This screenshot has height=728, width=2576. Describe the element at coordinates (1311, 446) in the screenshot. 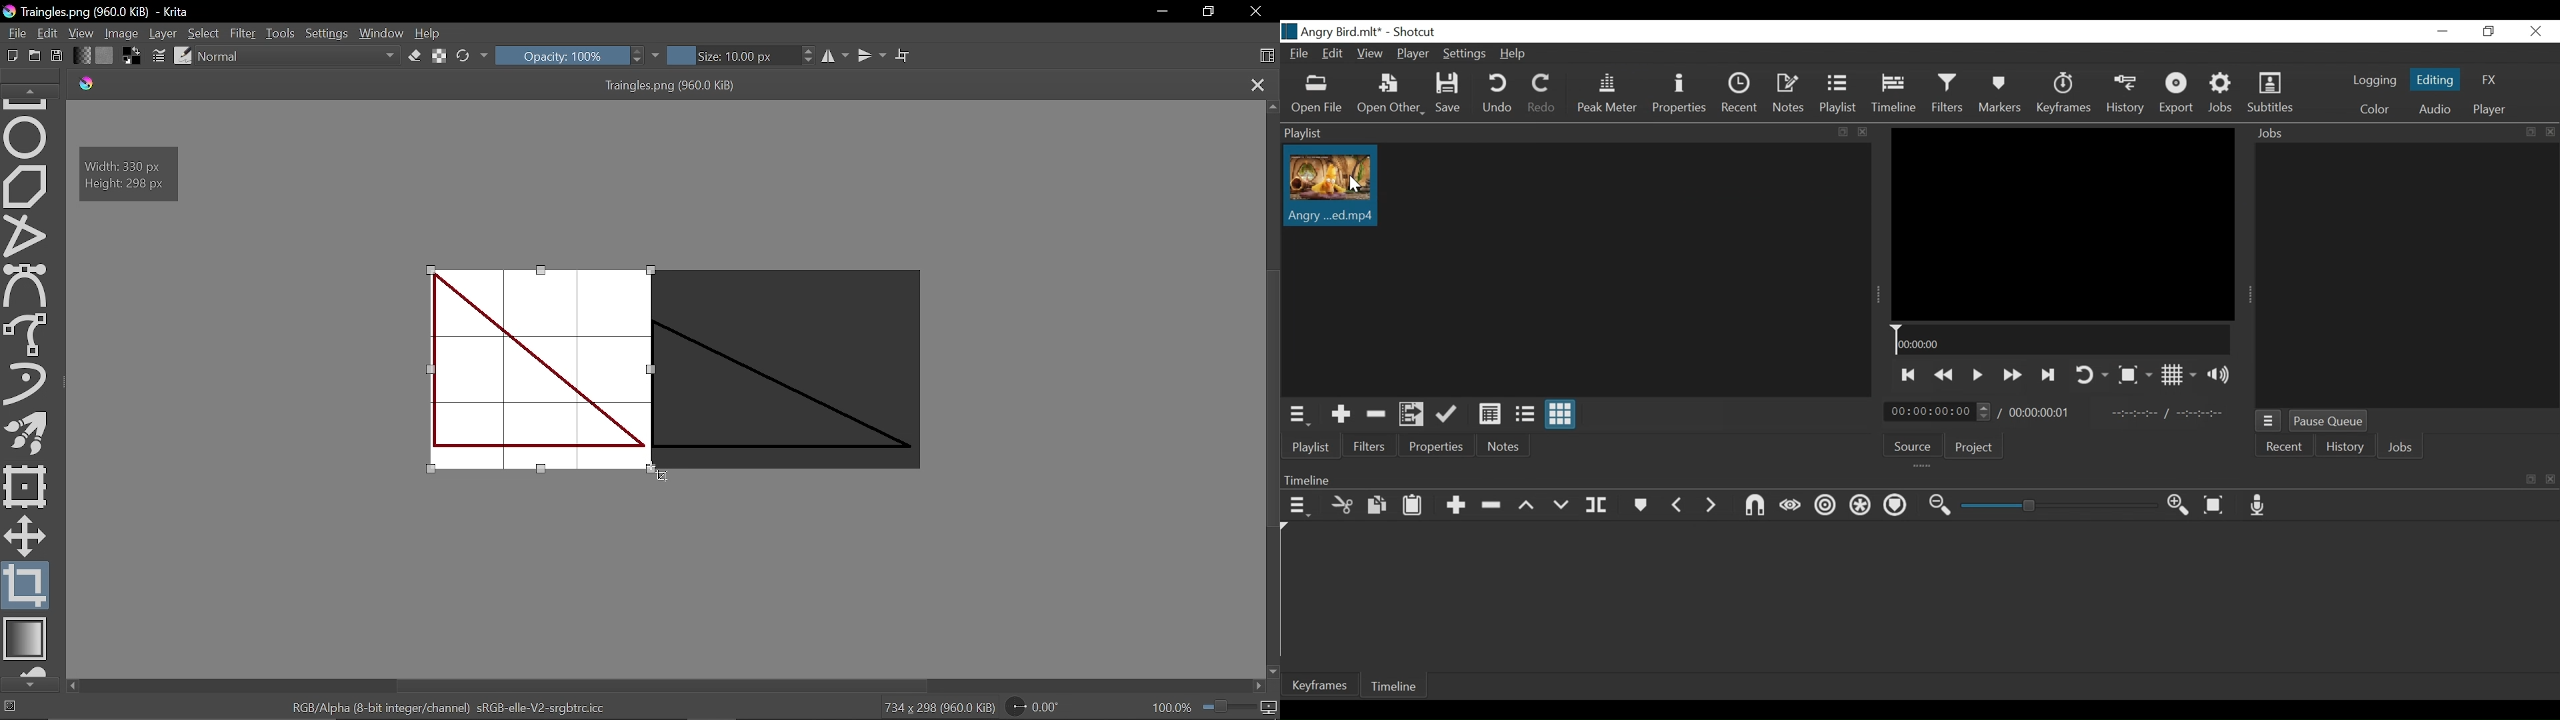

I see `Playlist` at that location.